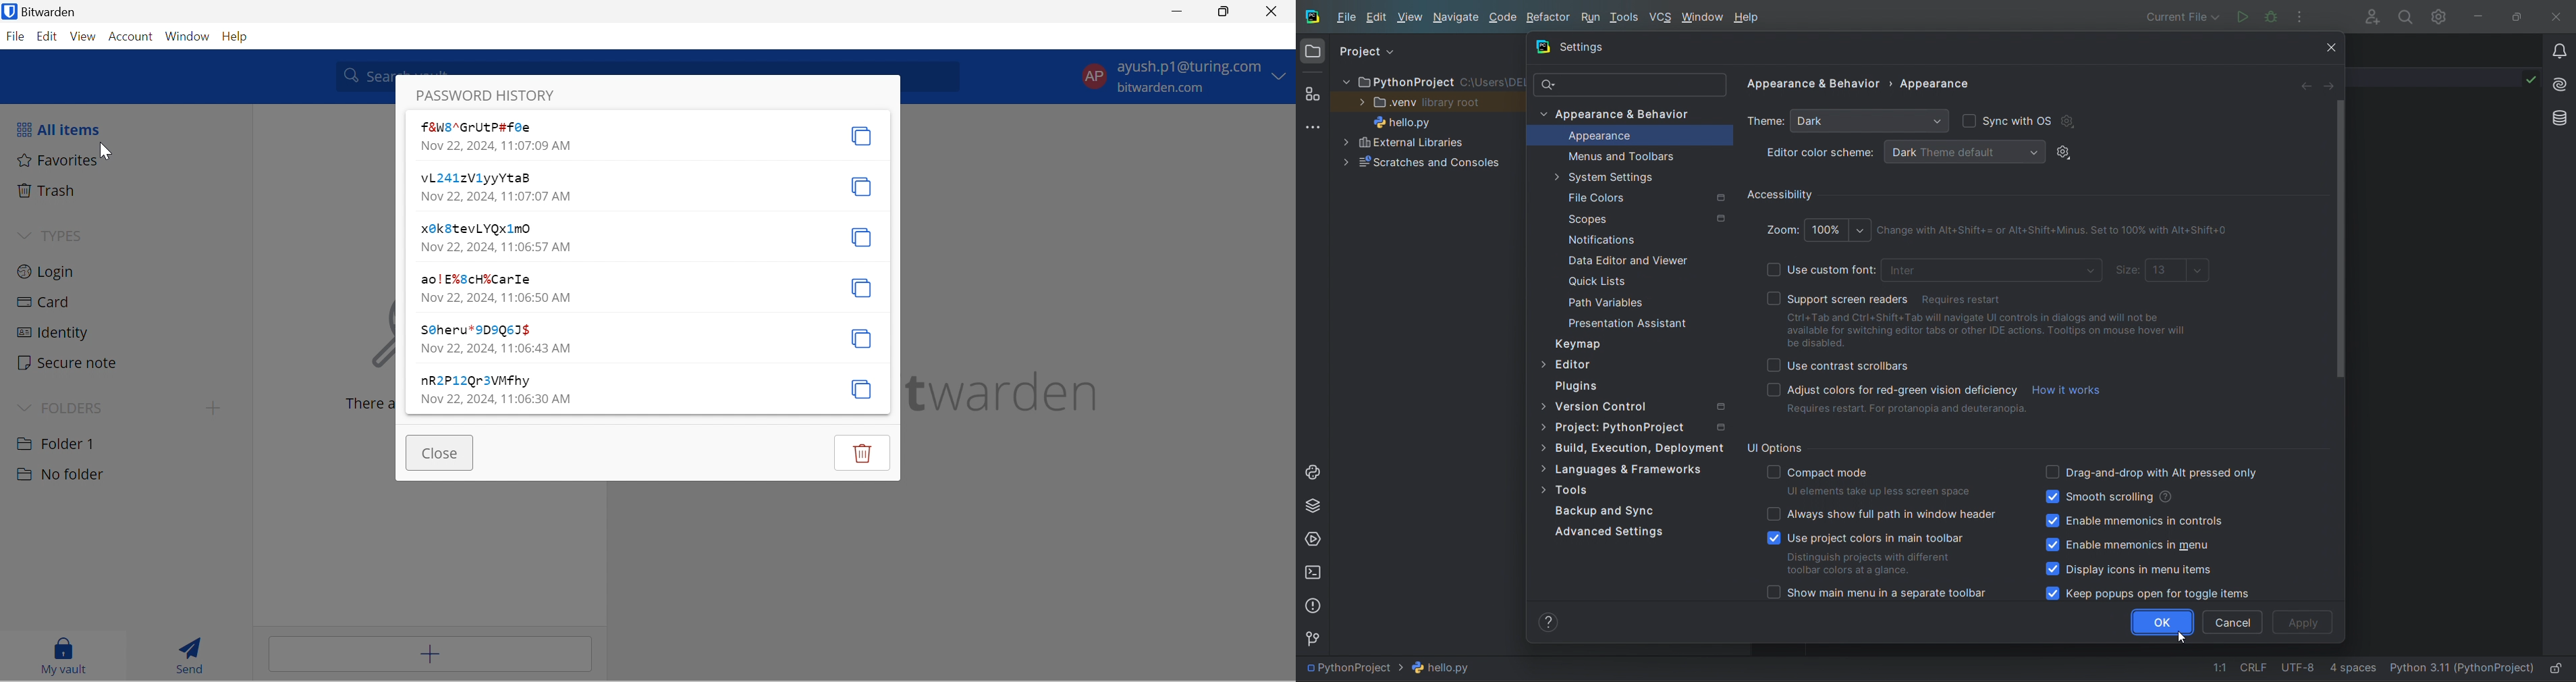 Image resolution: width=2576 pixels, height=700 pixels. What do you see at coordinates (497, 348) in the screenshot?
I see `Nov 22, 2024, 11:06:43 AM` at bounding box center [497, 348].